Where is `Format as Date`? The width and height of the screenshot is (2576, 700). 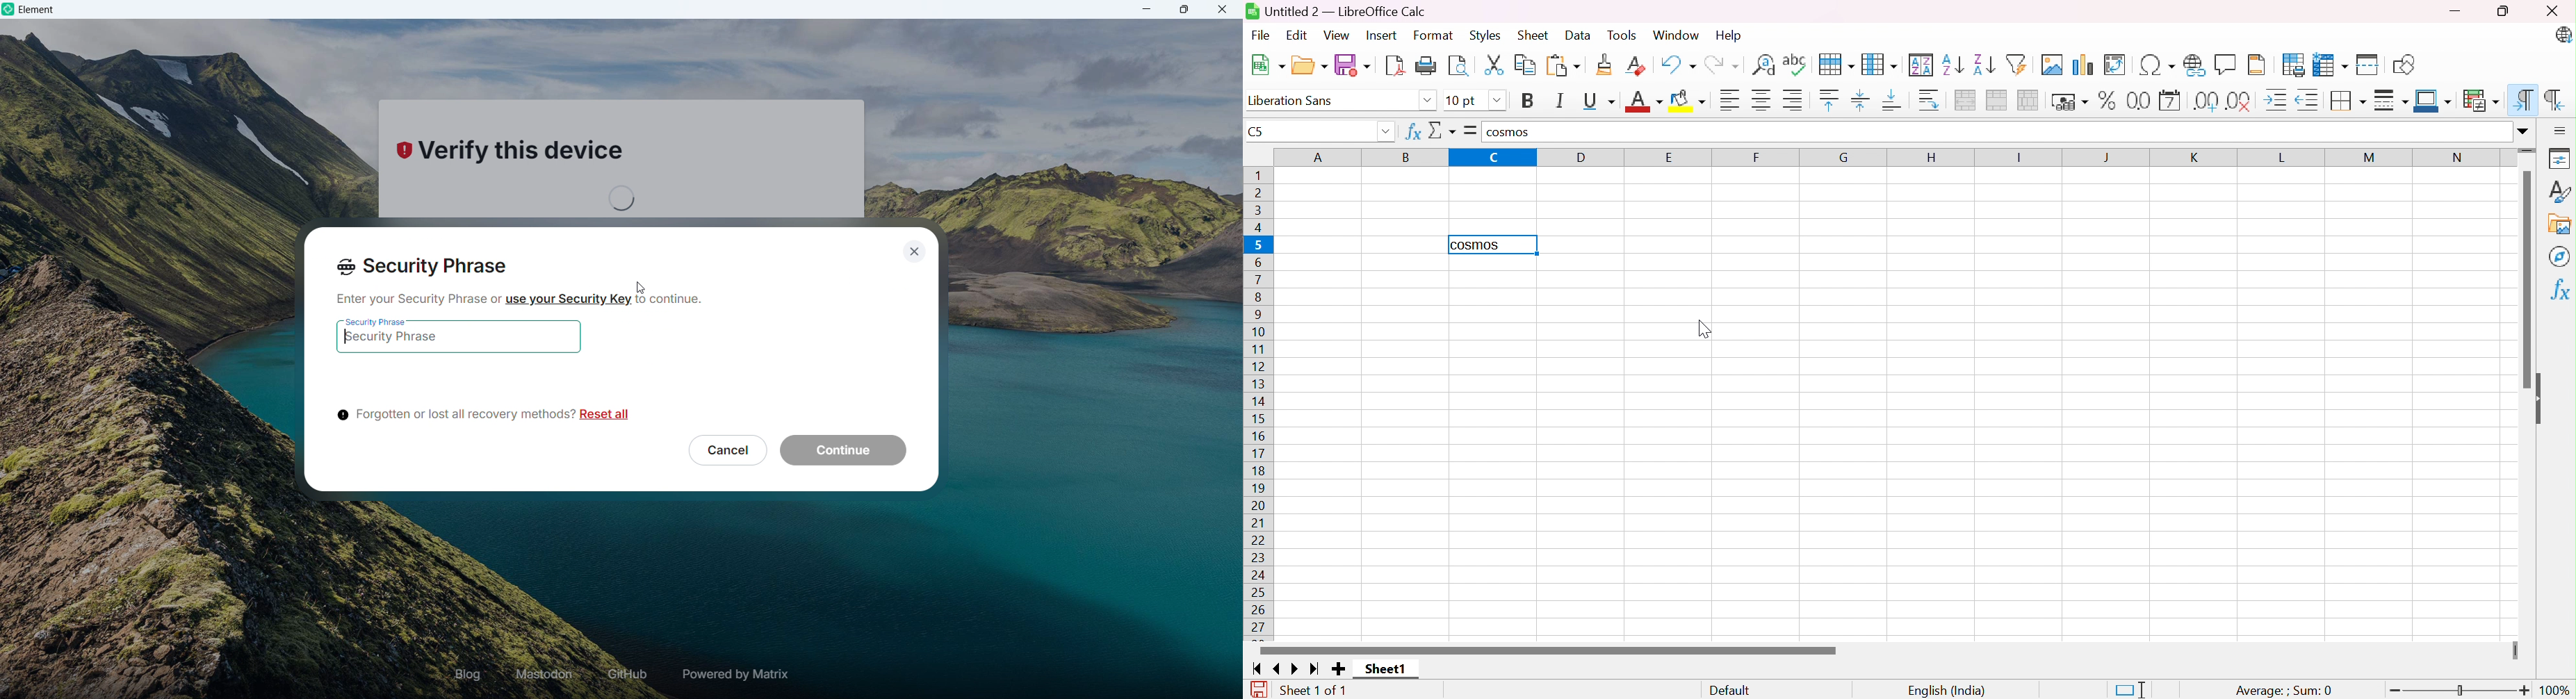
Format as Date is located at coordinates (2171, 100).